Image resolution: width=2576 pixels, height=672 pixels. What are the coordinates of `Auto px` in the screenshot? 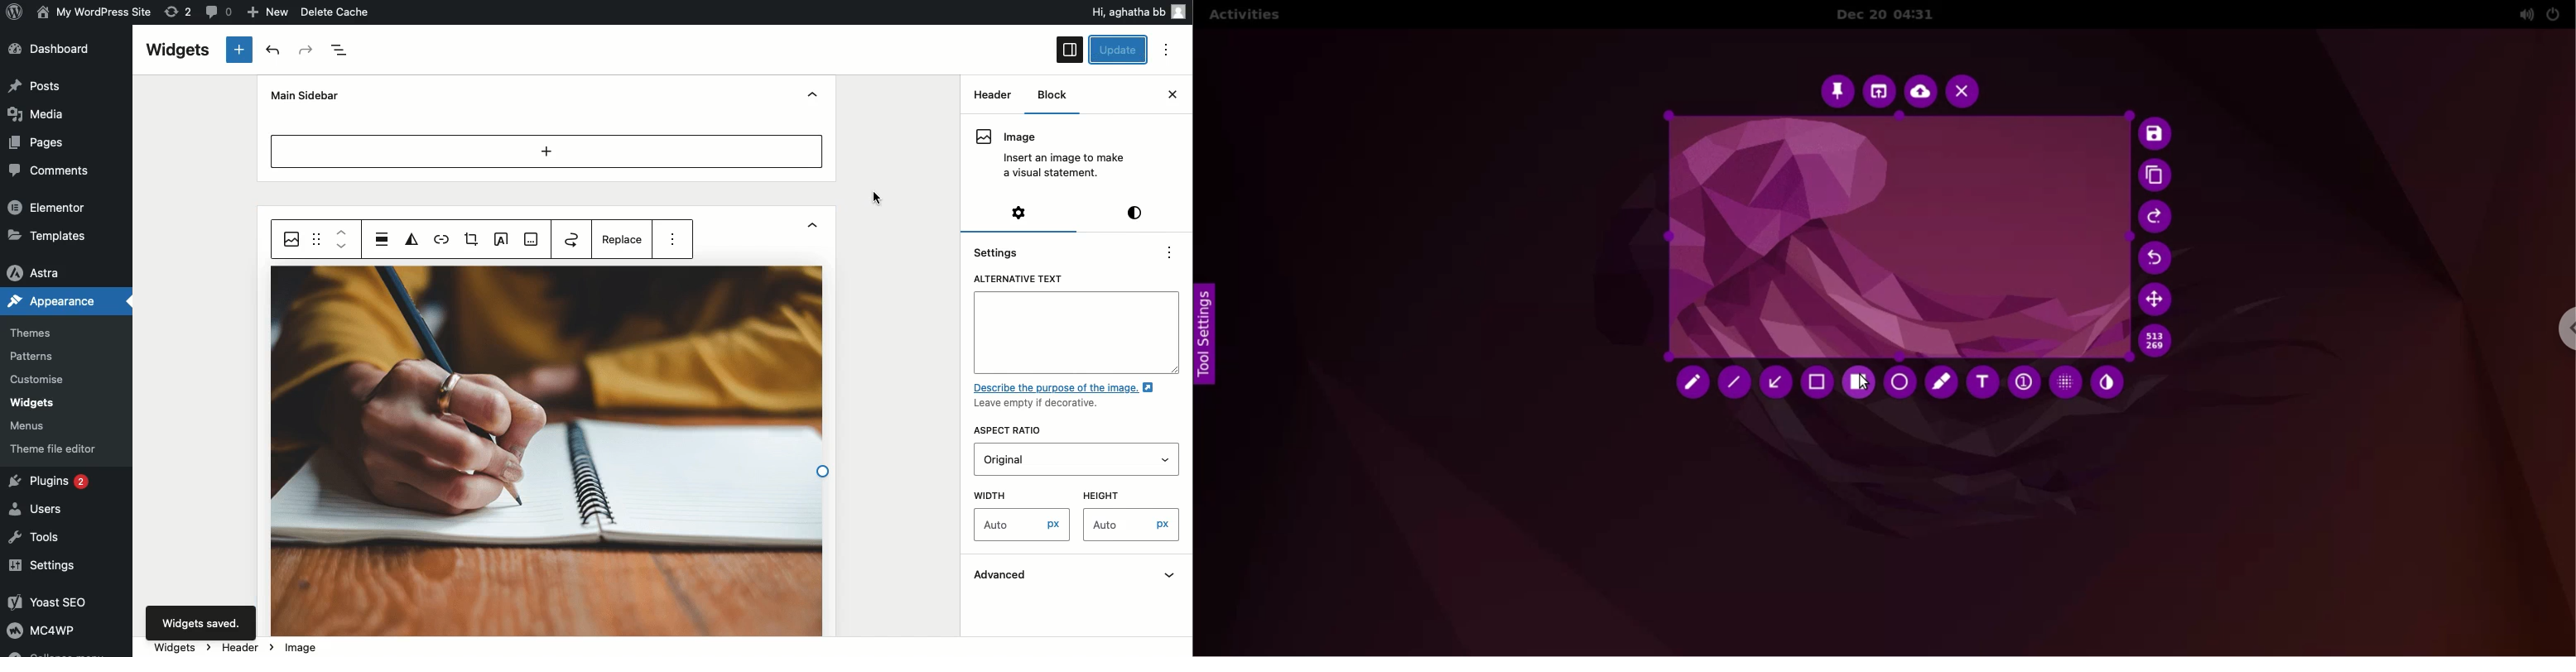 It's located at (1023, 526).